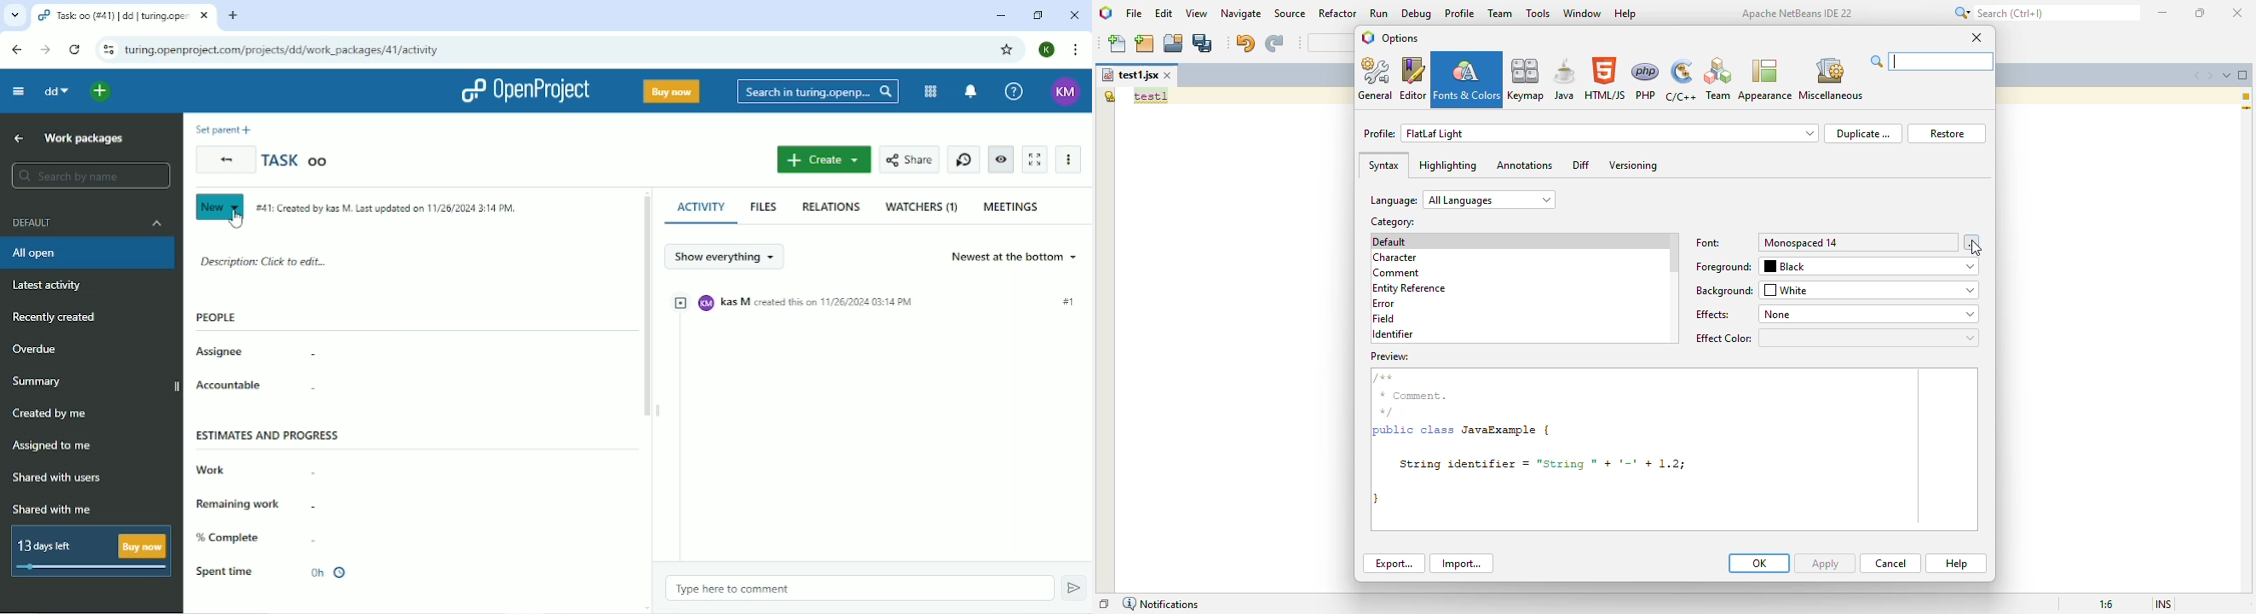  I want to click on Overdue, so click(40, 349).